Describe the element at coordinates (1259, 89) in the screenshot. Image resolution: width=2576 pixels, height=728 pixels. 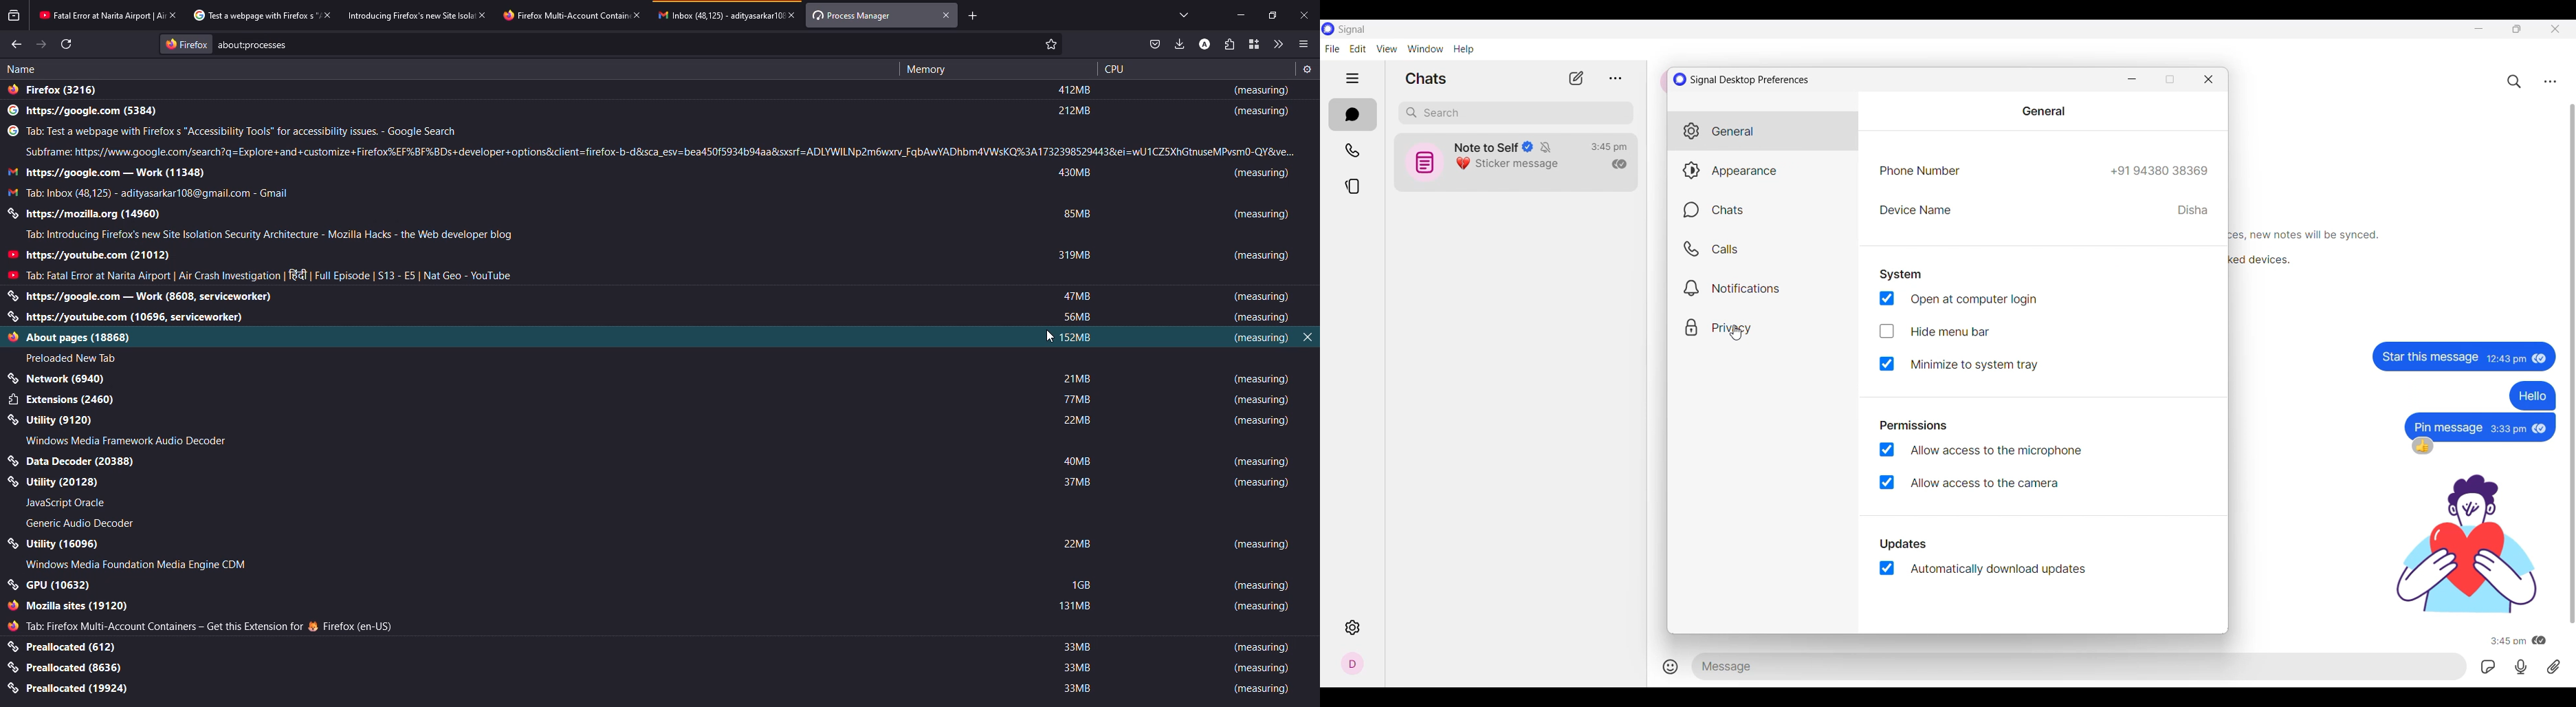
I see `measuring` at that location.